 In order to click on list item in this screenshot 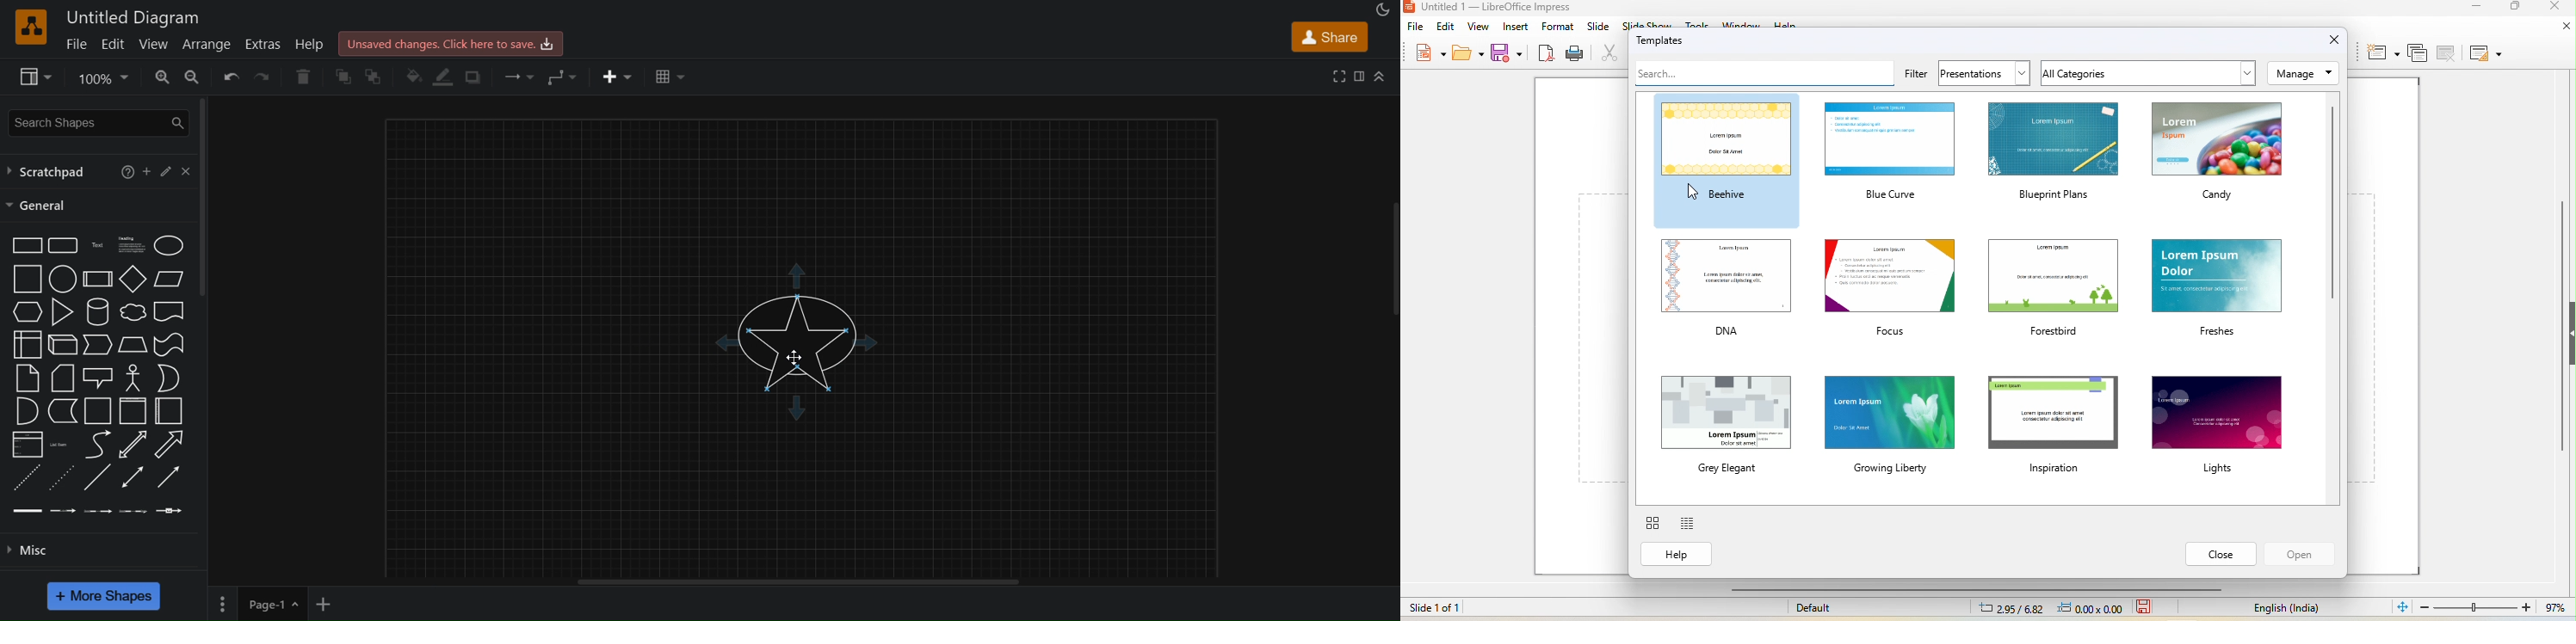, I will do `click(60, 445)`.